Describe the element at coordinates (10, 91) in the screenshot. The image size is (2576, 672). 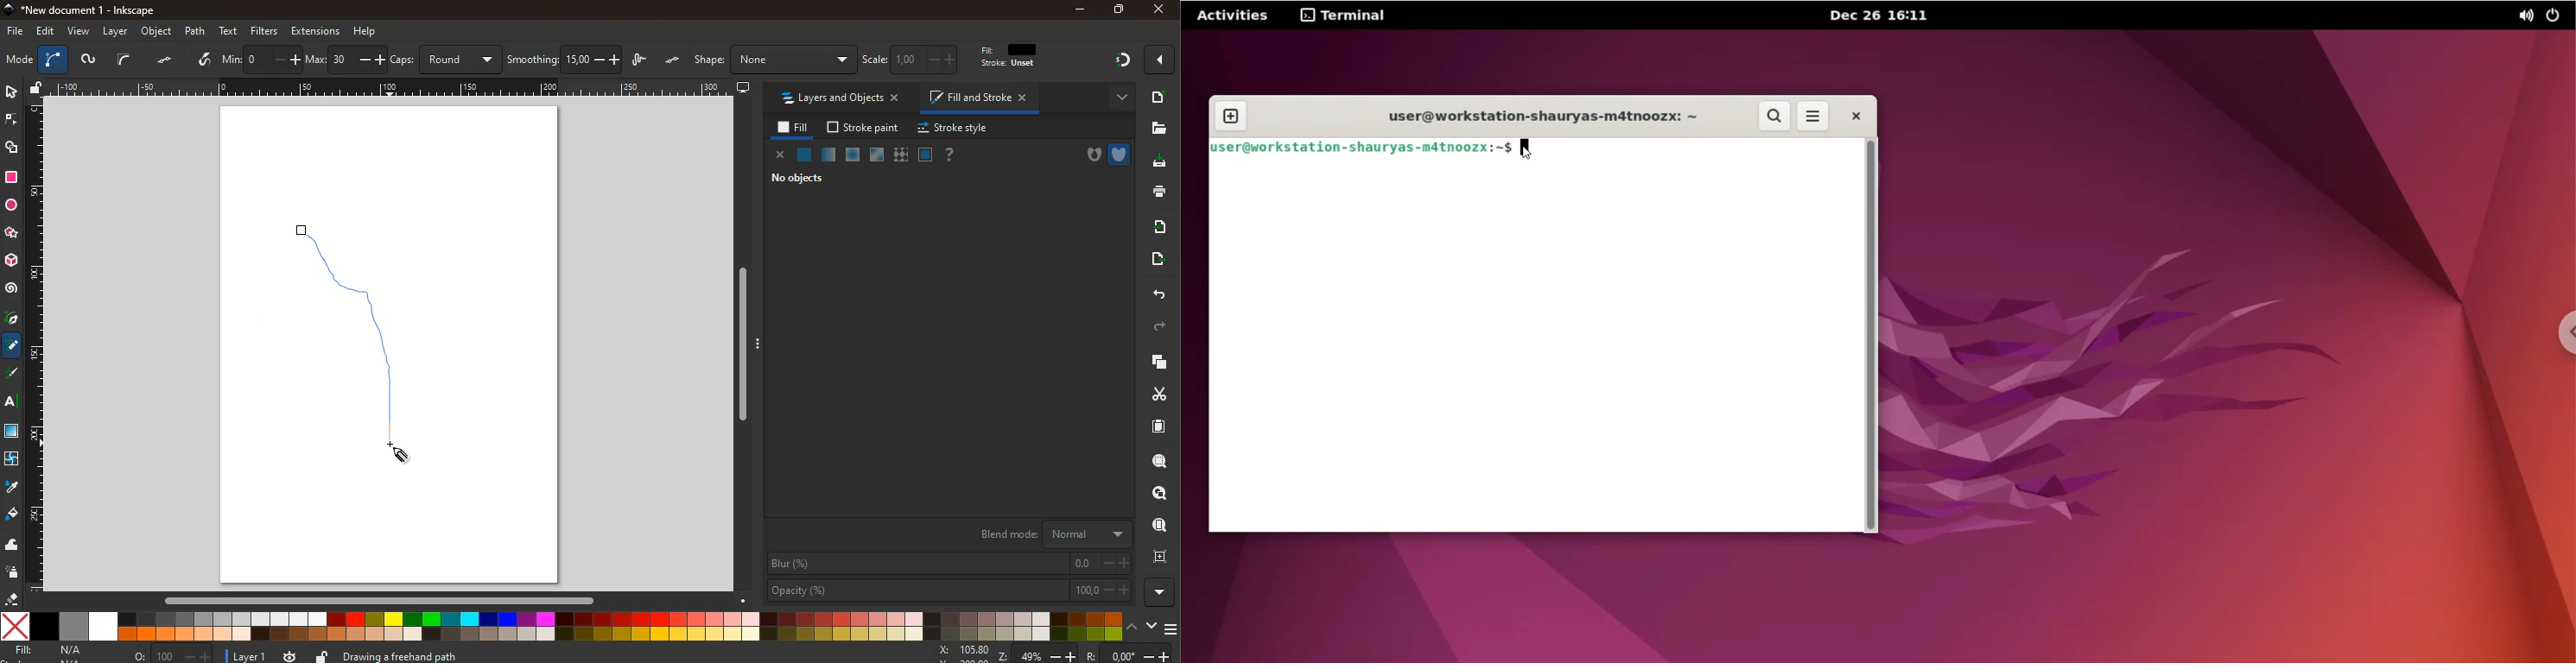
I see `select` at that location.